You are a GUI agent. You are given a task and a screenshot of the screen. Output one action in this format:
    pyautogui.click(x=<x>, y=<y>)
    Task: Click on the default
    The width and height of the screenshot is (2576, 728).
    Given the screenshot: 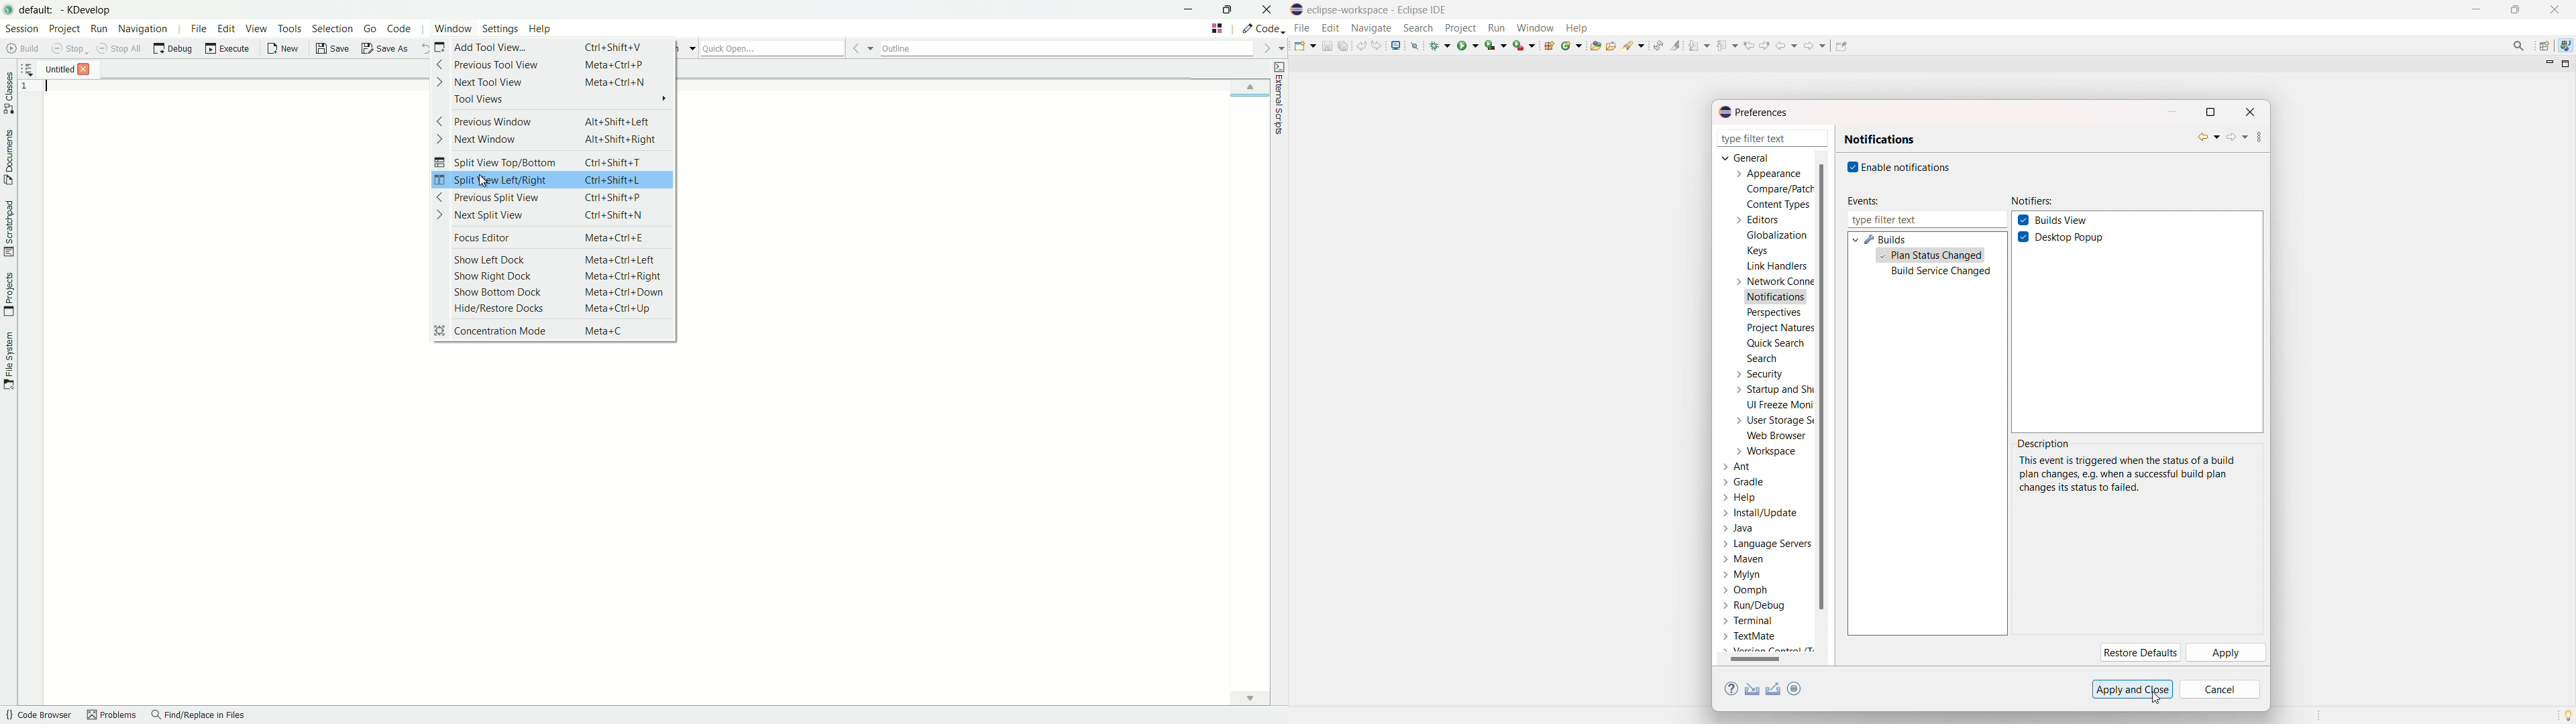 What is the action you would take?
    pyautogui.click(x=38, y=9)
    